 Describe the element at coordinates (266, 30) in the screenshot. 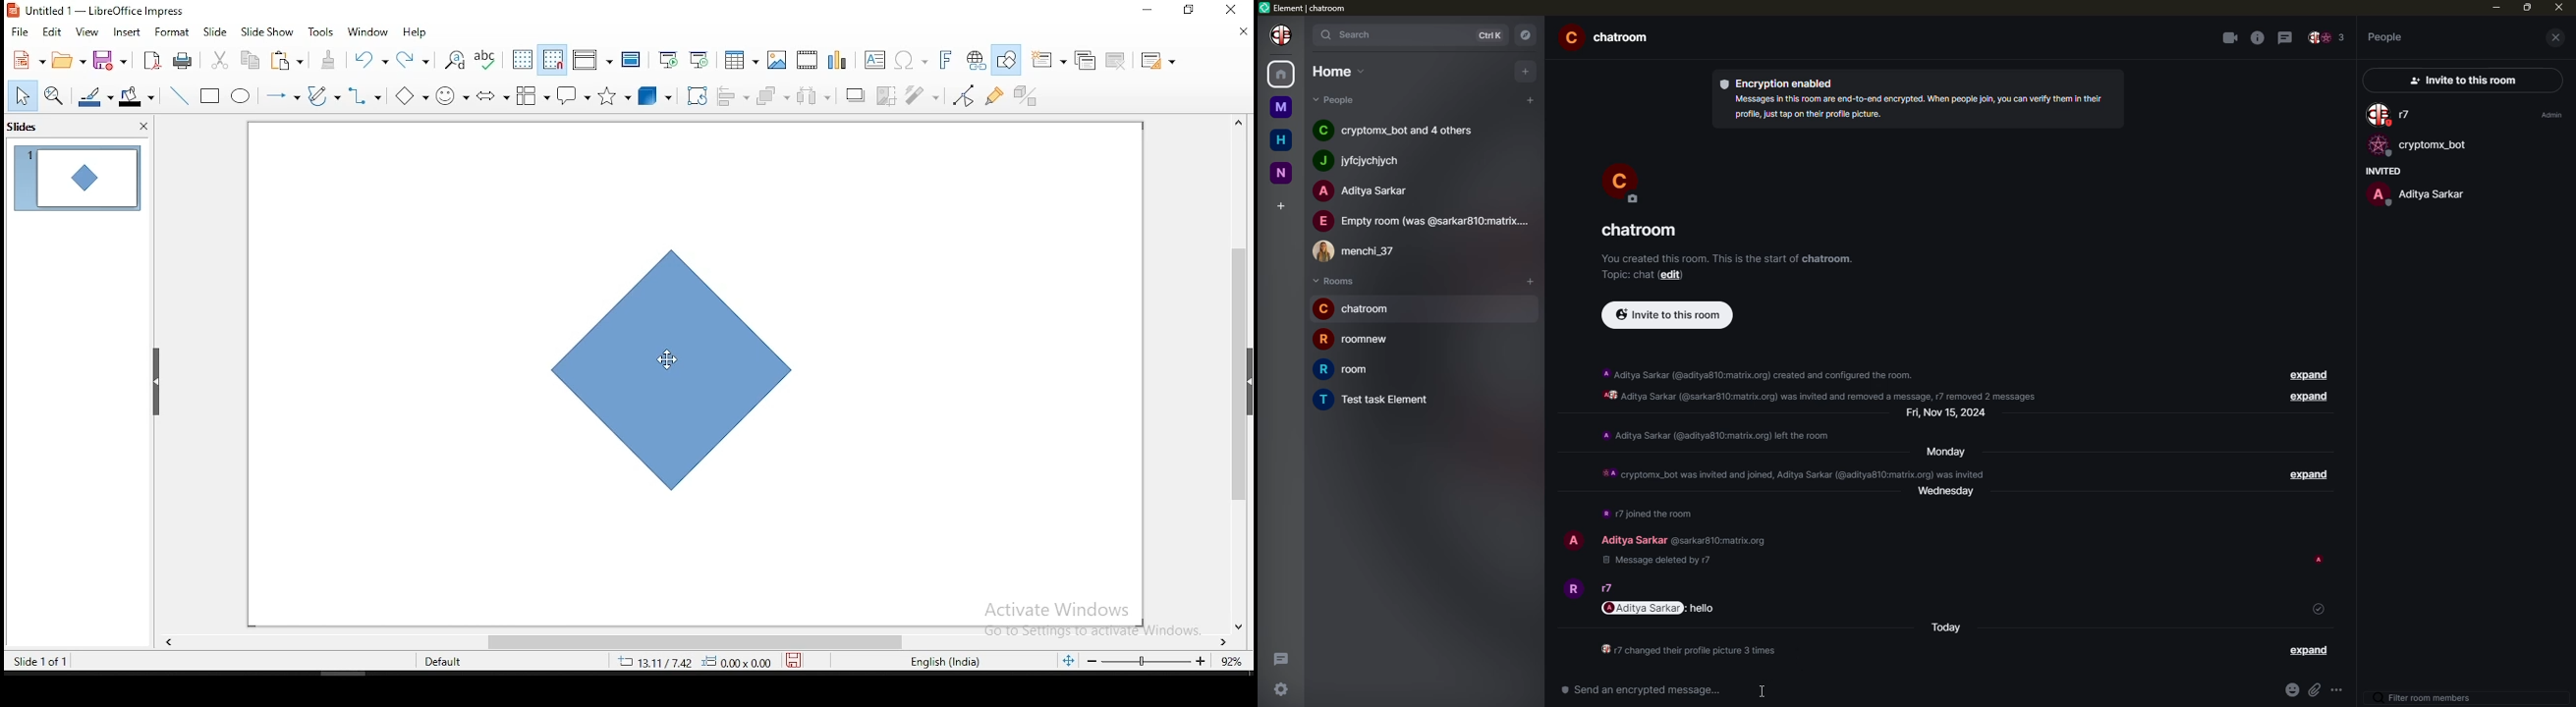

I see `slide show` at that location.